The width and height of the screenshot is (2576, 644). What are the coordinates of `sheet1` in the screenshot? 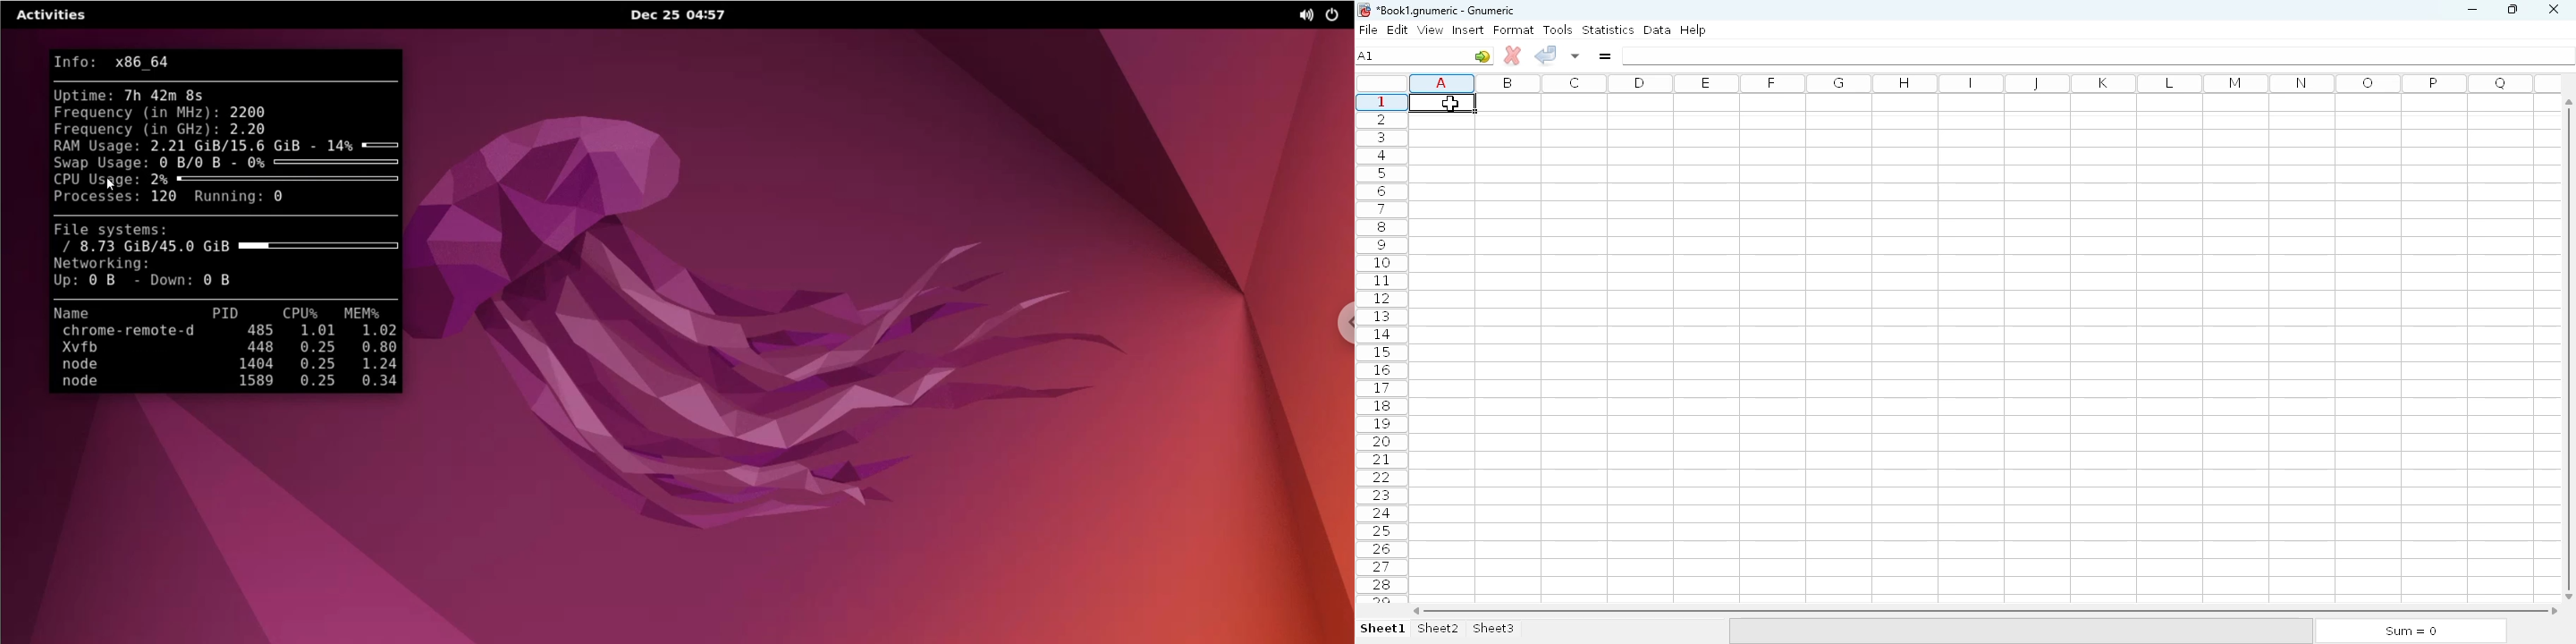 It's located at (1383, 629).